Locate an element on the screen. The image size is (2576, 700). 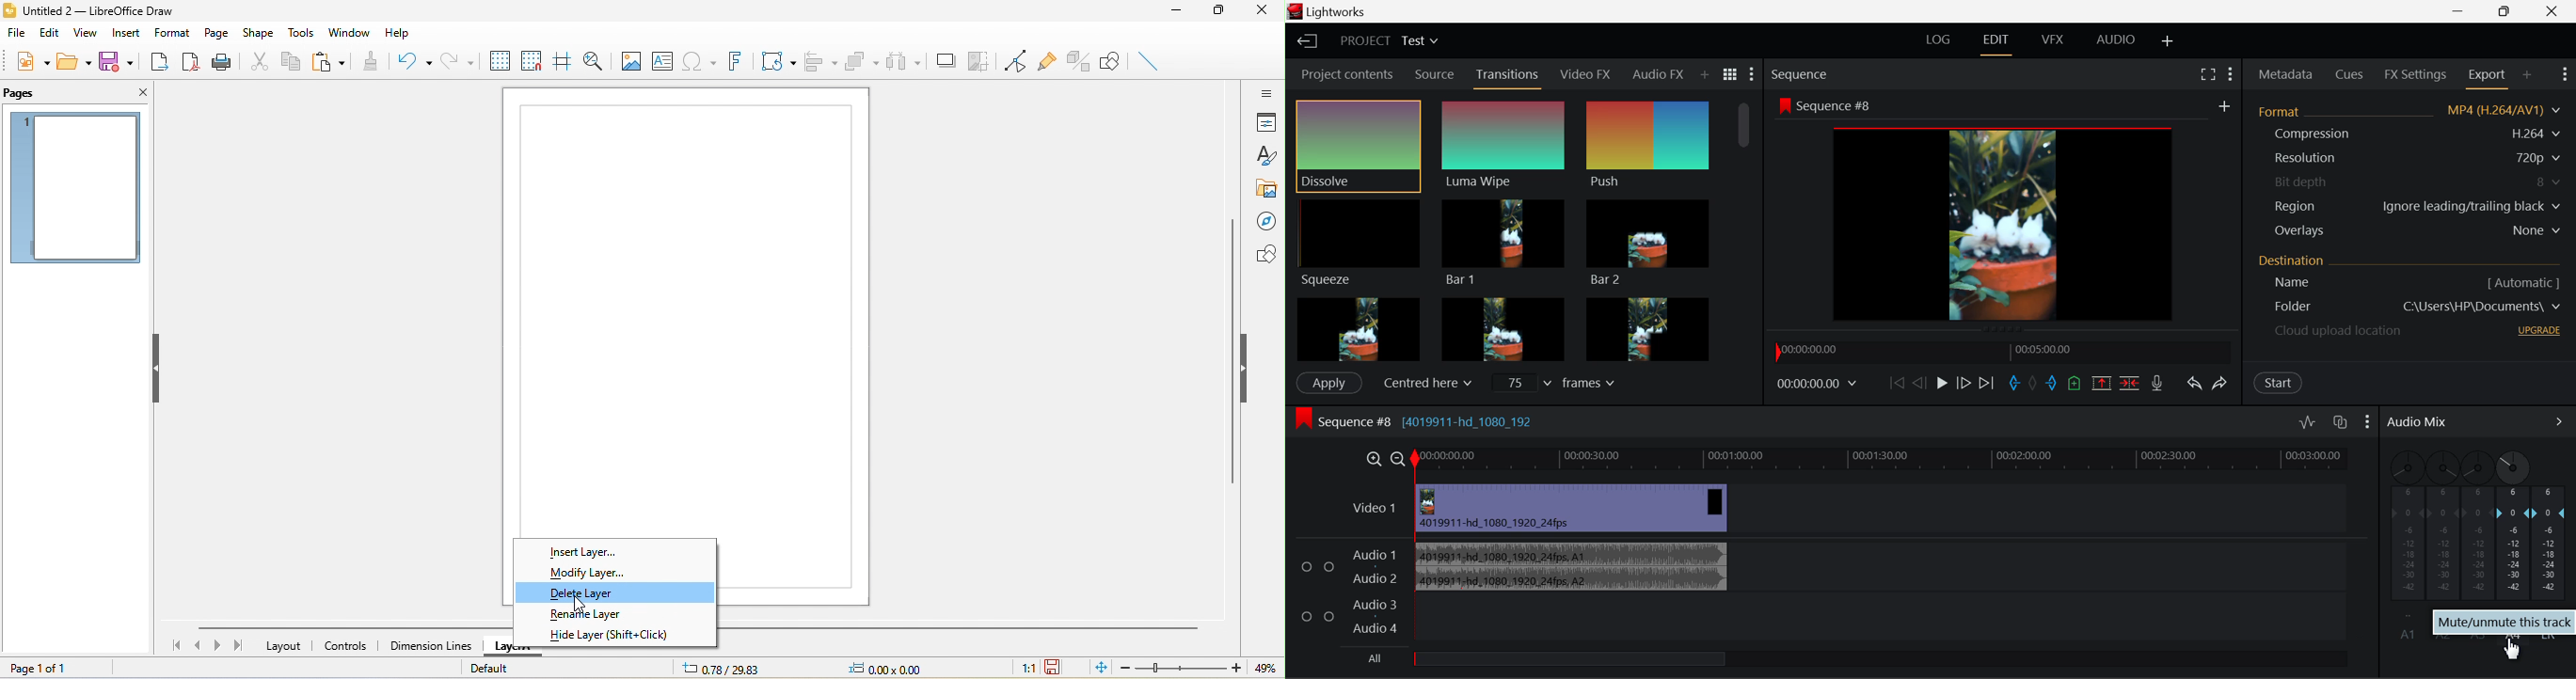
open is located at coordinates (72, 60).